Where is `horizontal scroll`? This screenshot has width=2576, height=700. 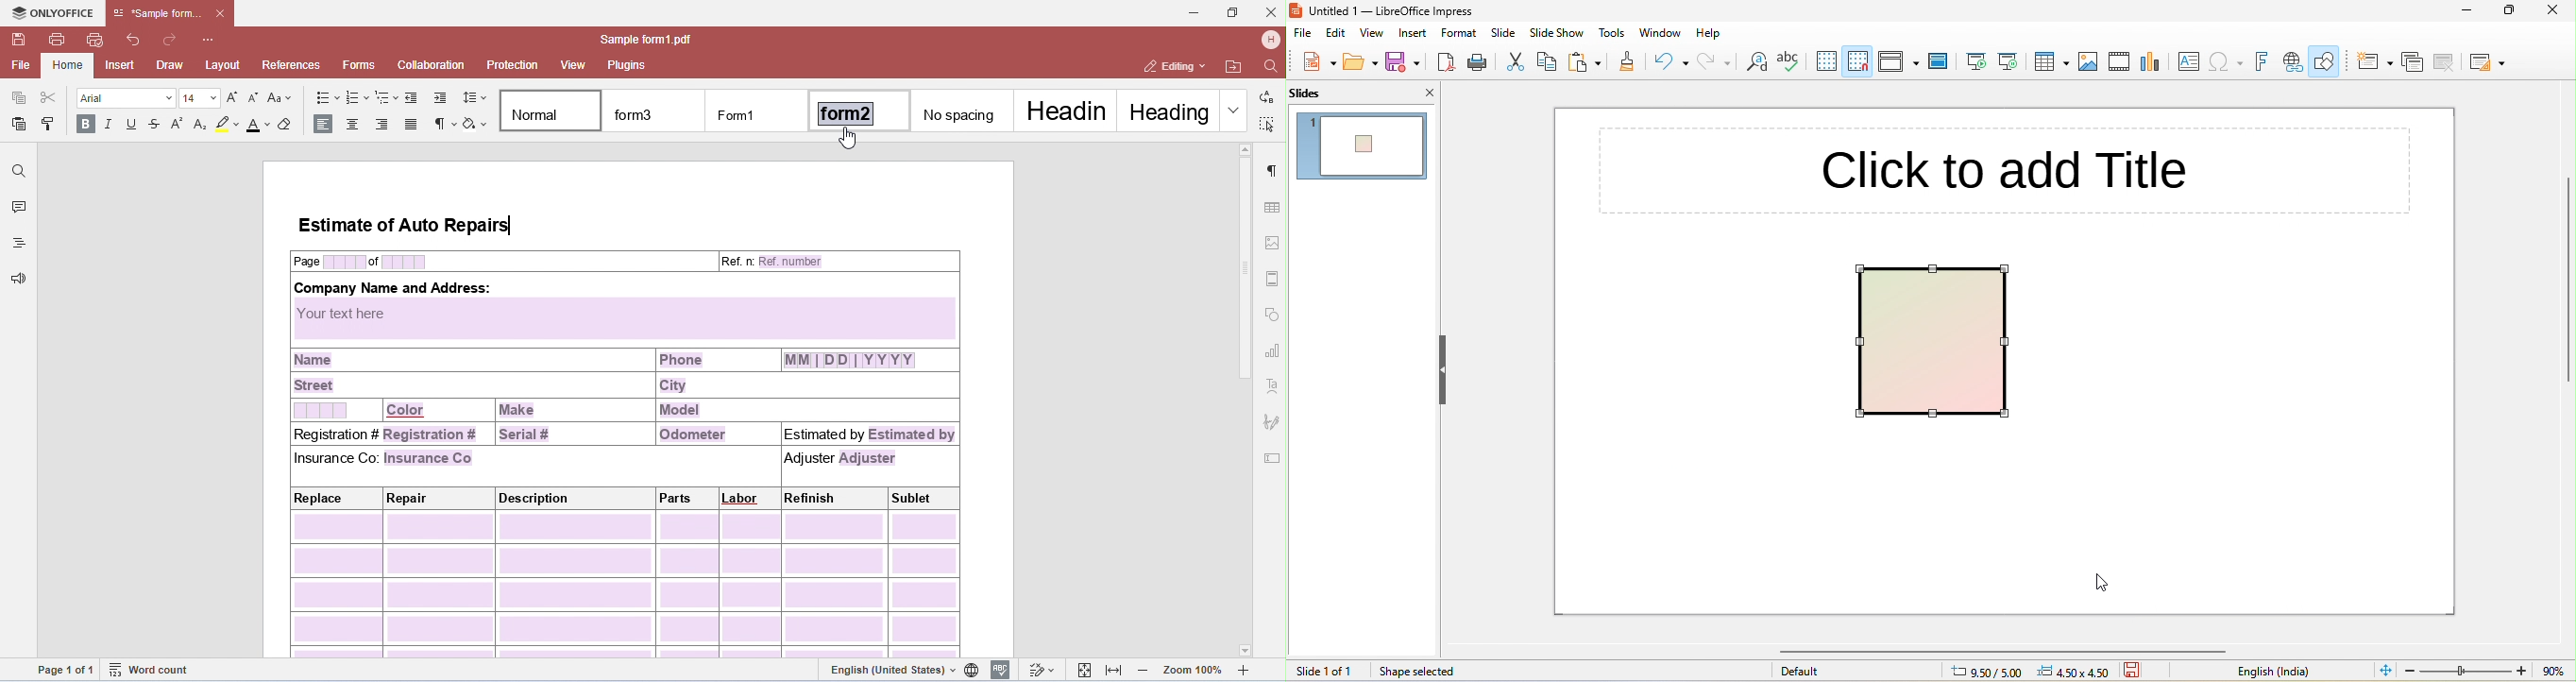
horizontal scroll is located at coordinates (1986, 651).